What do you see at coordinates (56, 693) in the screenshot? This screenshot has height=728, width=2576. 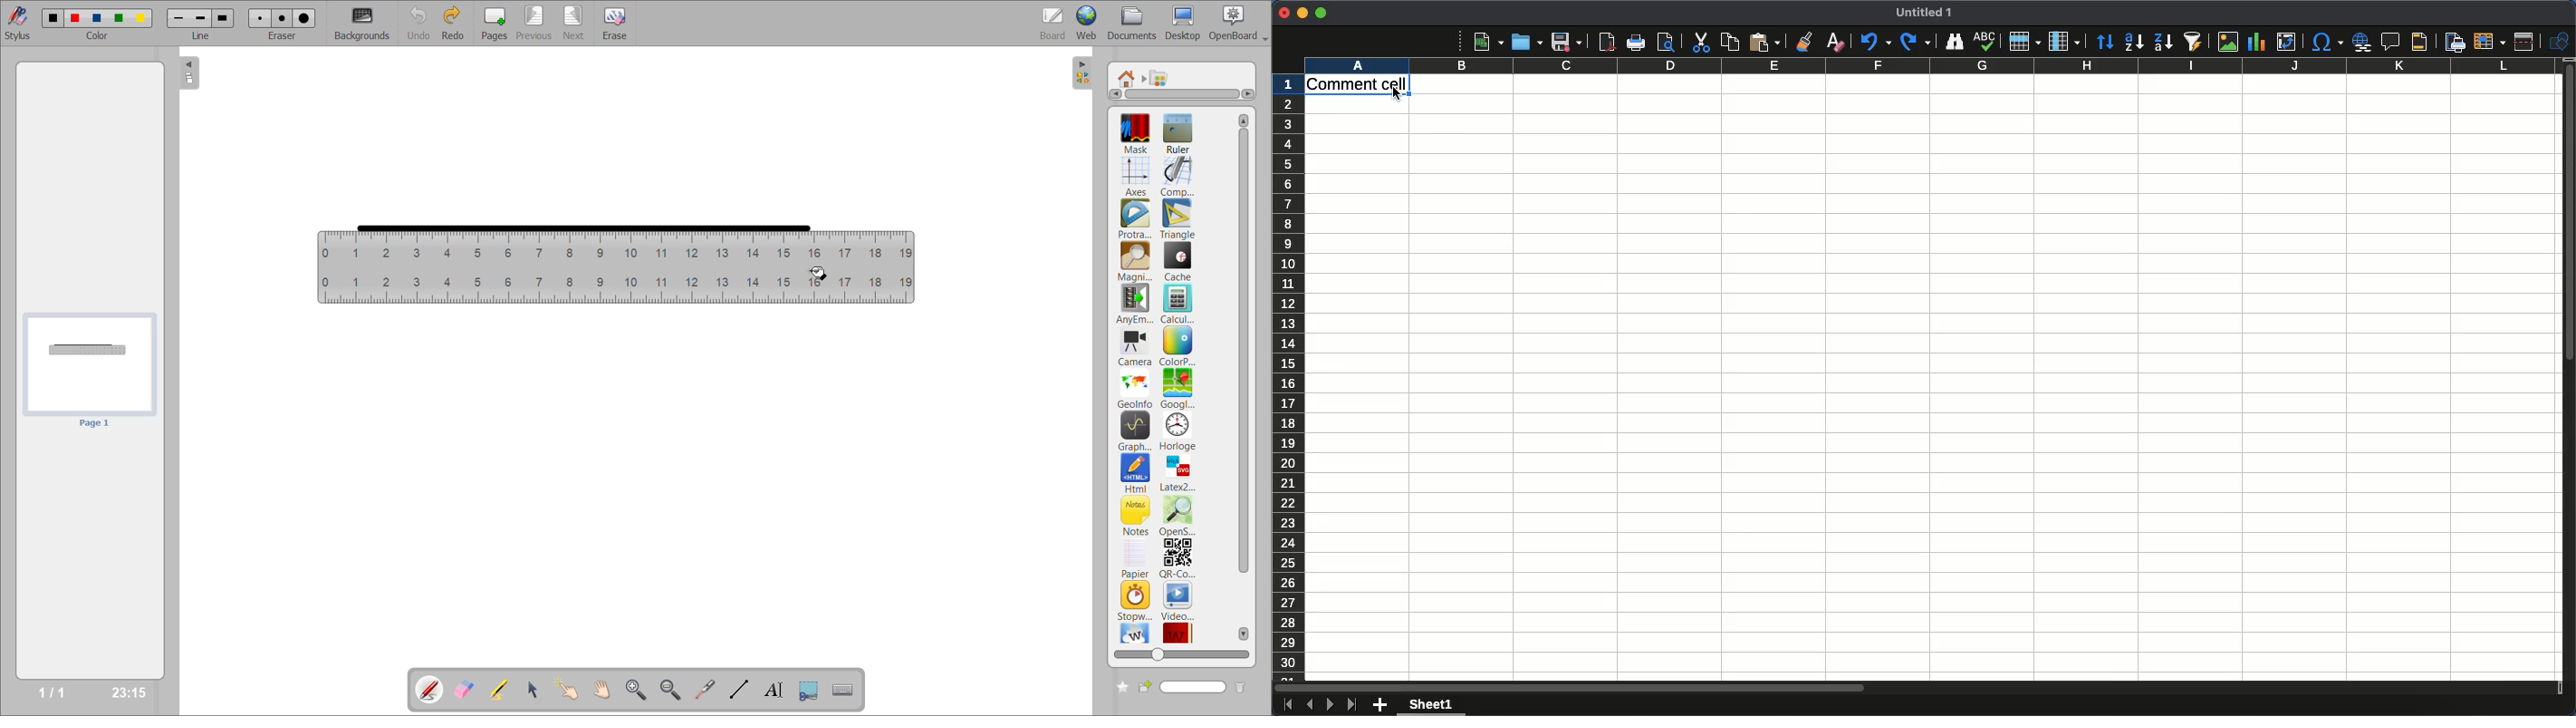 I see `1/1` at bounding box center [56, 693].